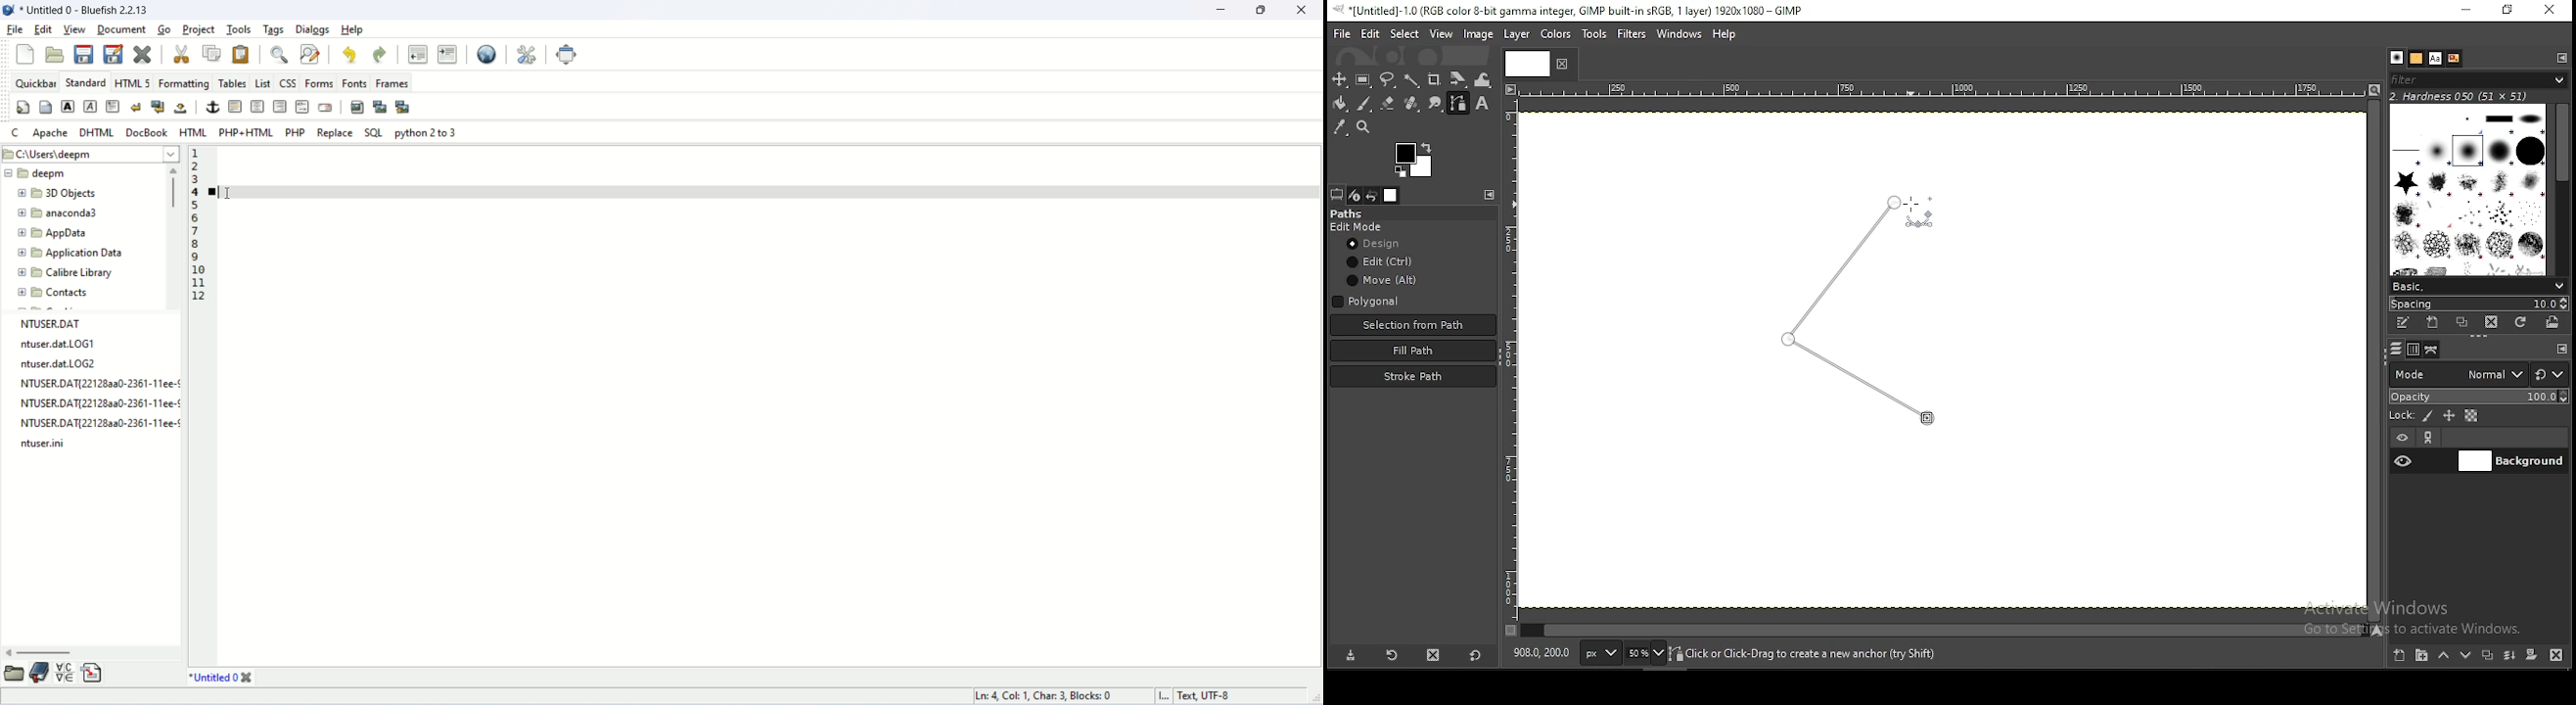  Describe the element at coordinates (2423, 657) in the screenshot. I see `create a new layer group` at that location.